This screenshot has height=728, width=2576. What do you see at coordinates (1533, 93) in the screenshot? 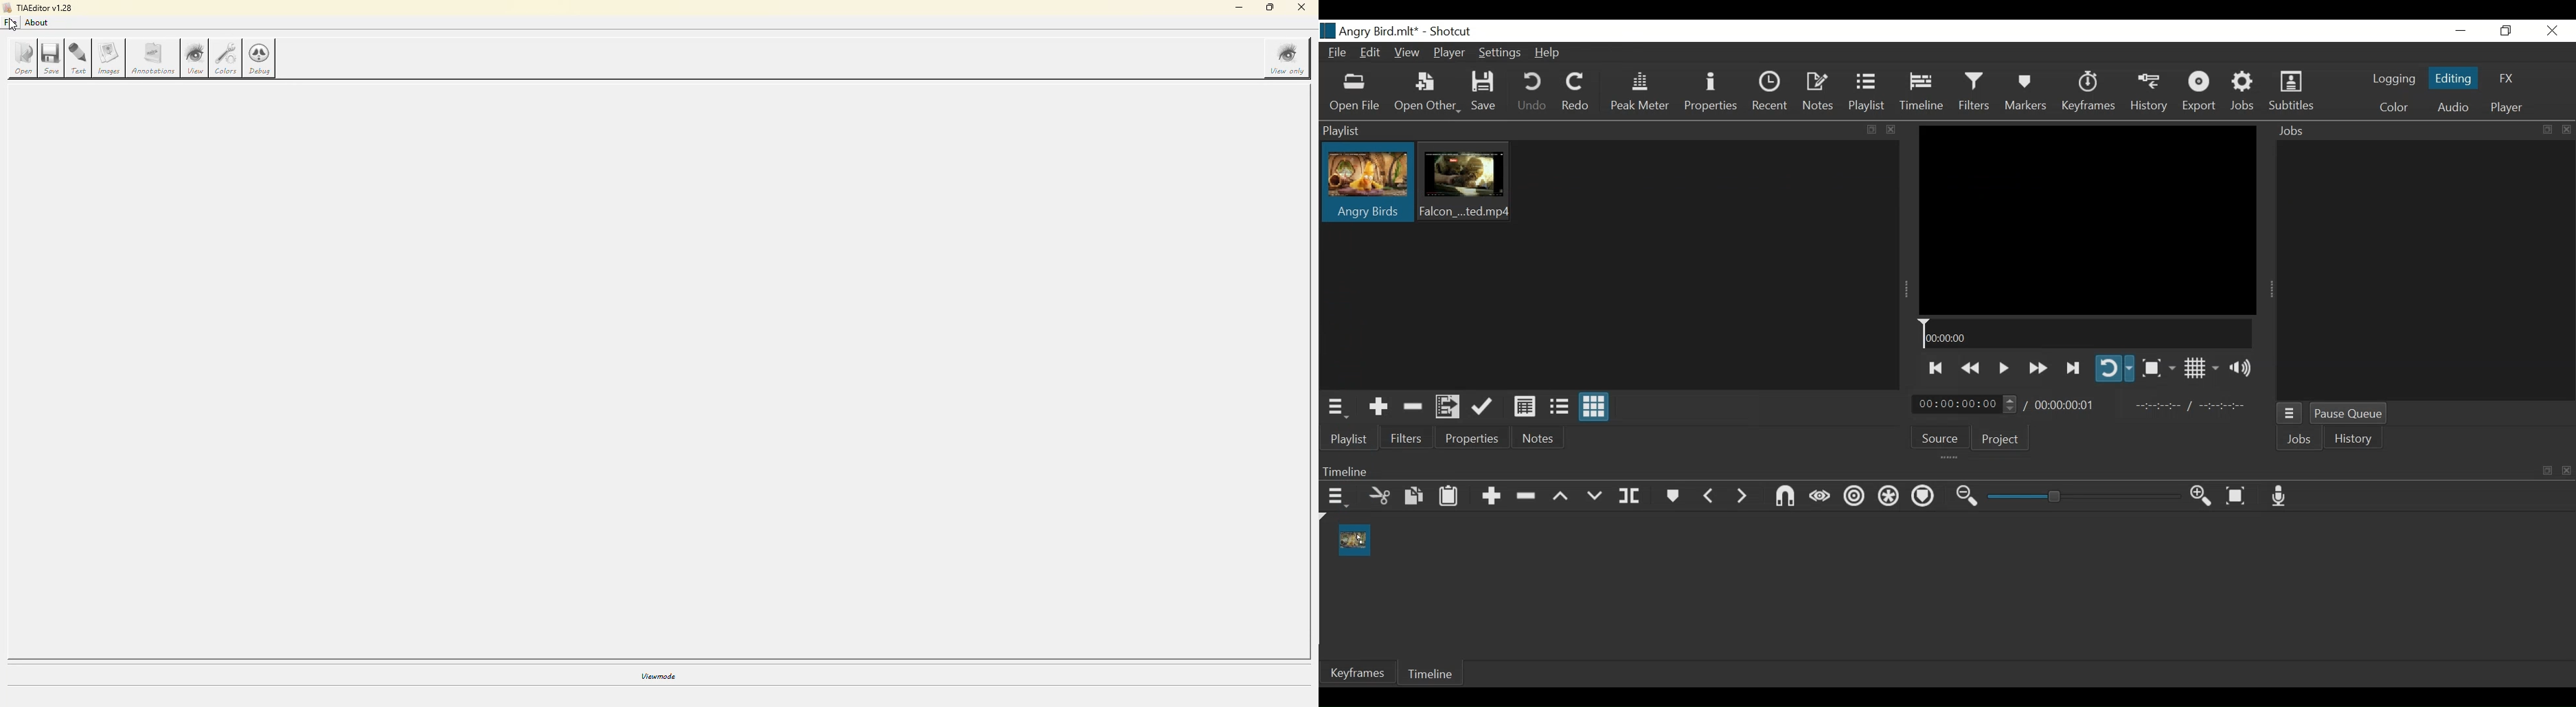
I see `Undo` at bounding box center [1533, 93].